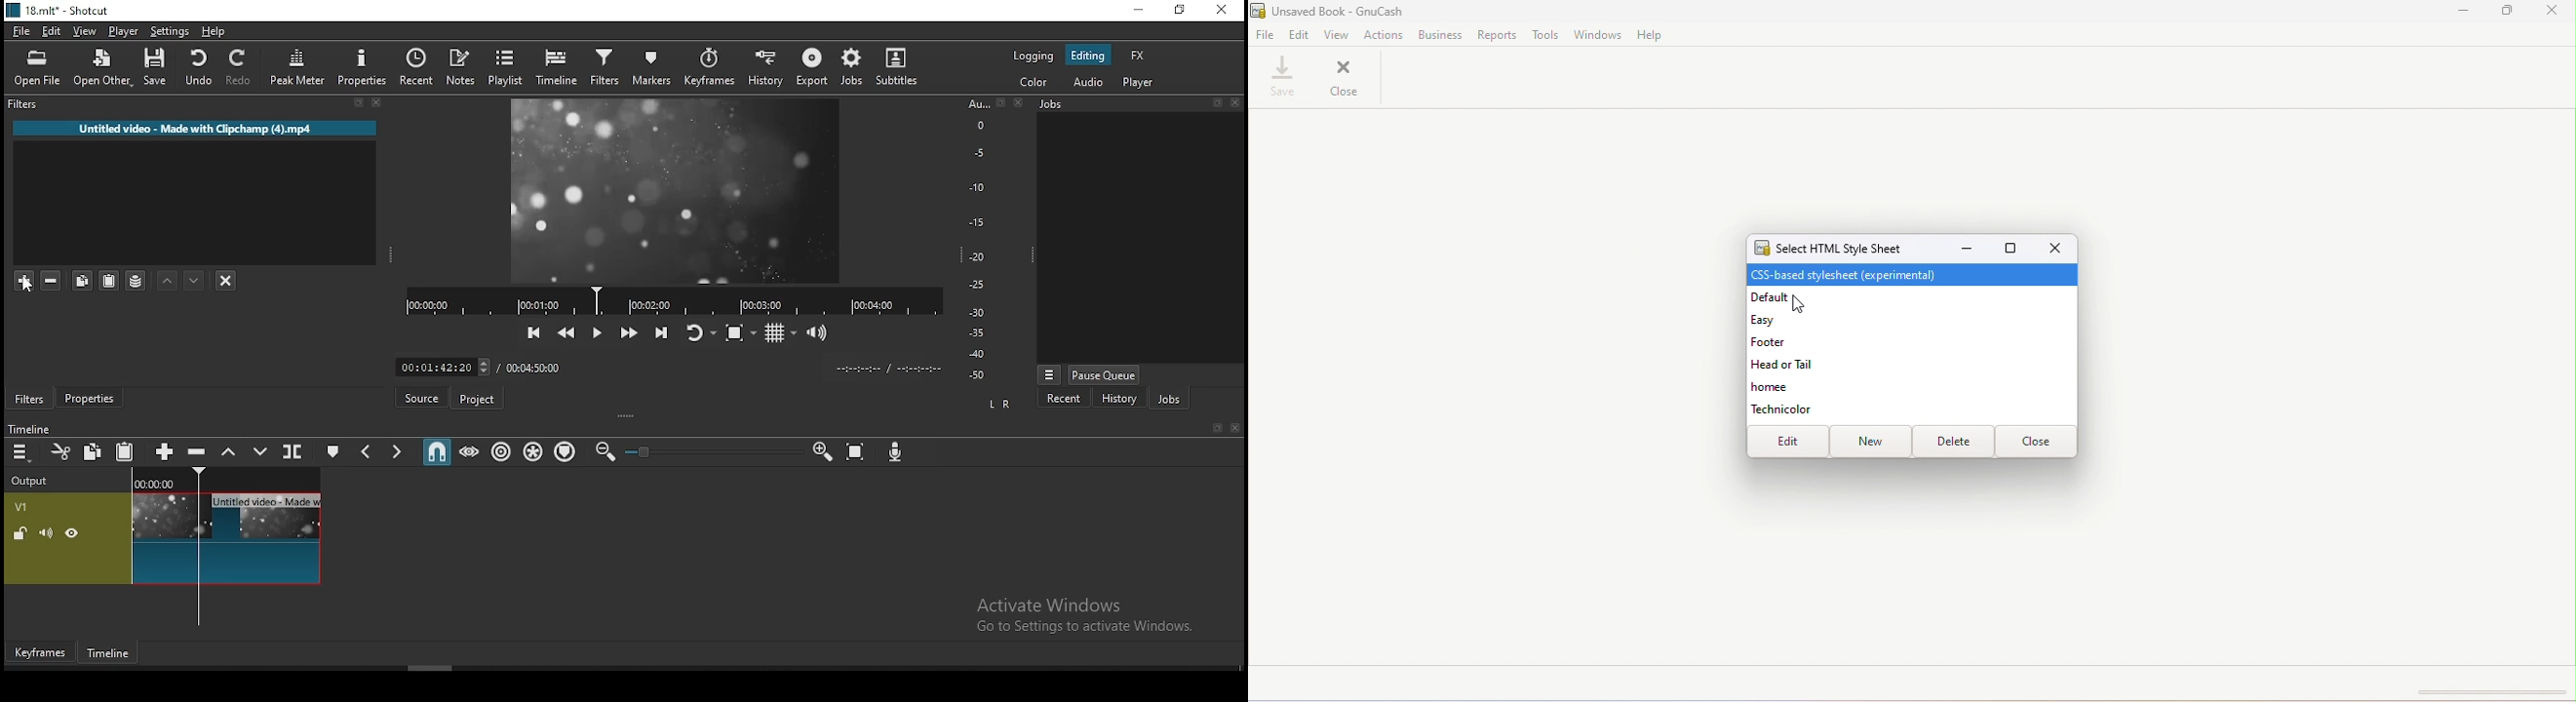 Image resolution: width=2576 pixels, height=728 pixels. What do you see at coordinates (168, 277) in the screenshot?
I see `move filter up` at bounding box center [168, 277].